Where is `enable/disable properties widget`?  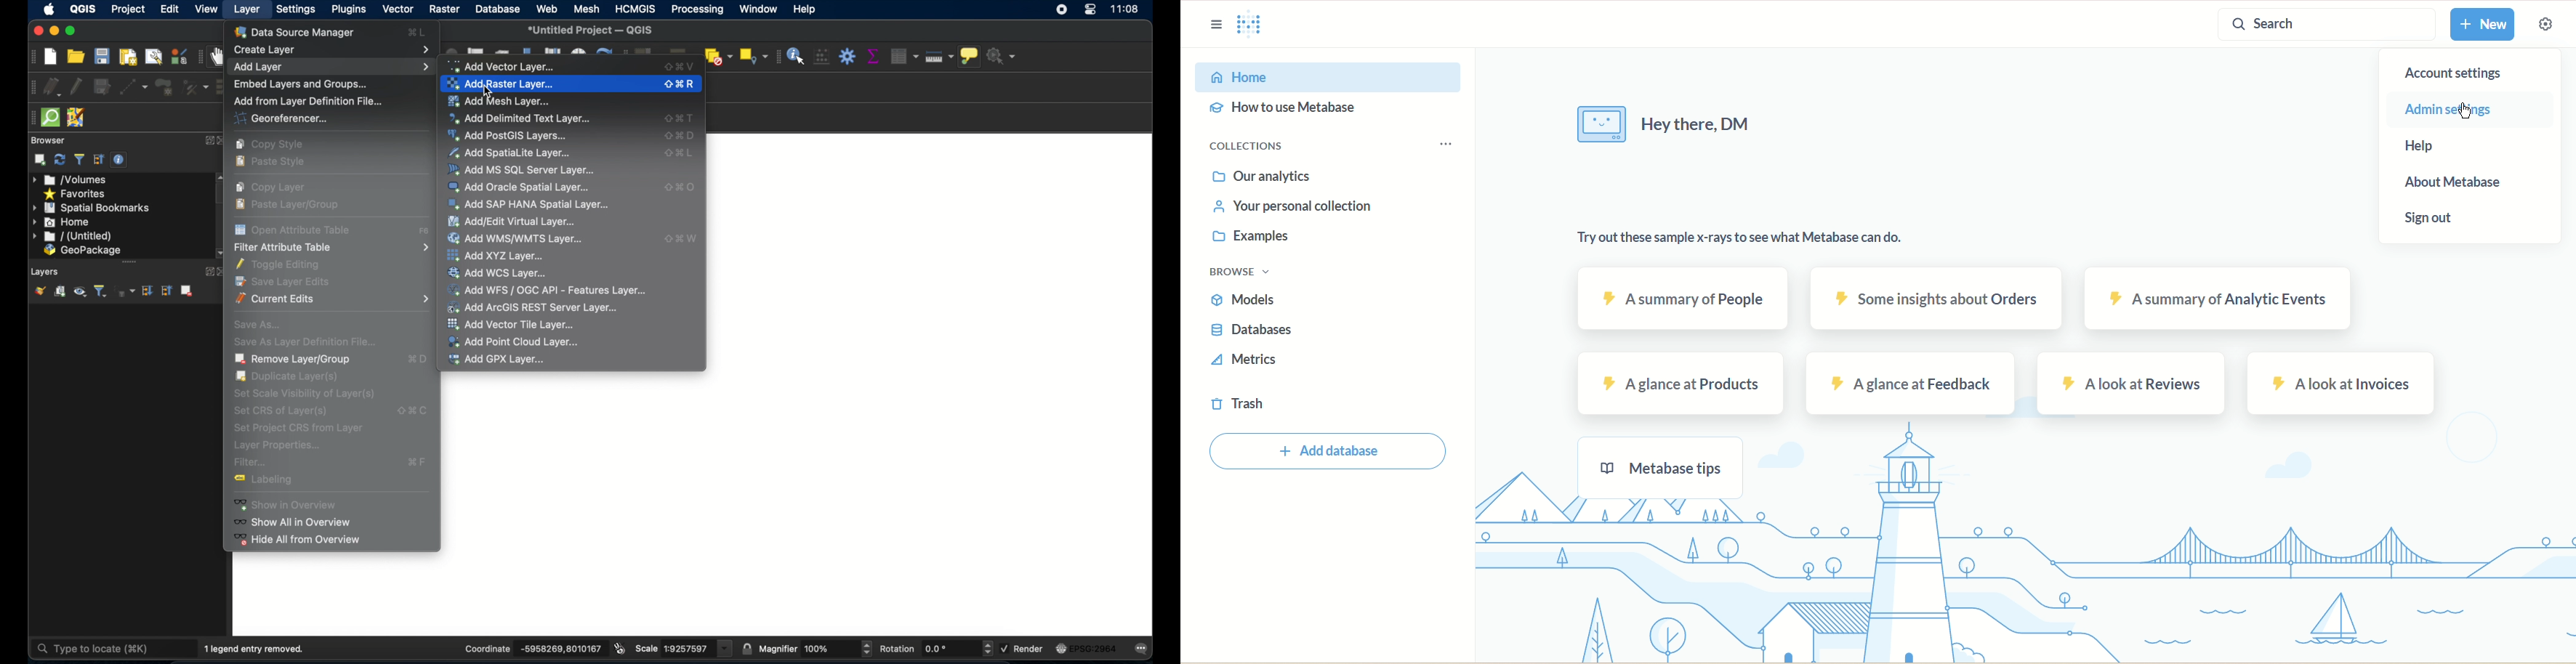
enable/disable properties widget is located at coordinates (121, 160).